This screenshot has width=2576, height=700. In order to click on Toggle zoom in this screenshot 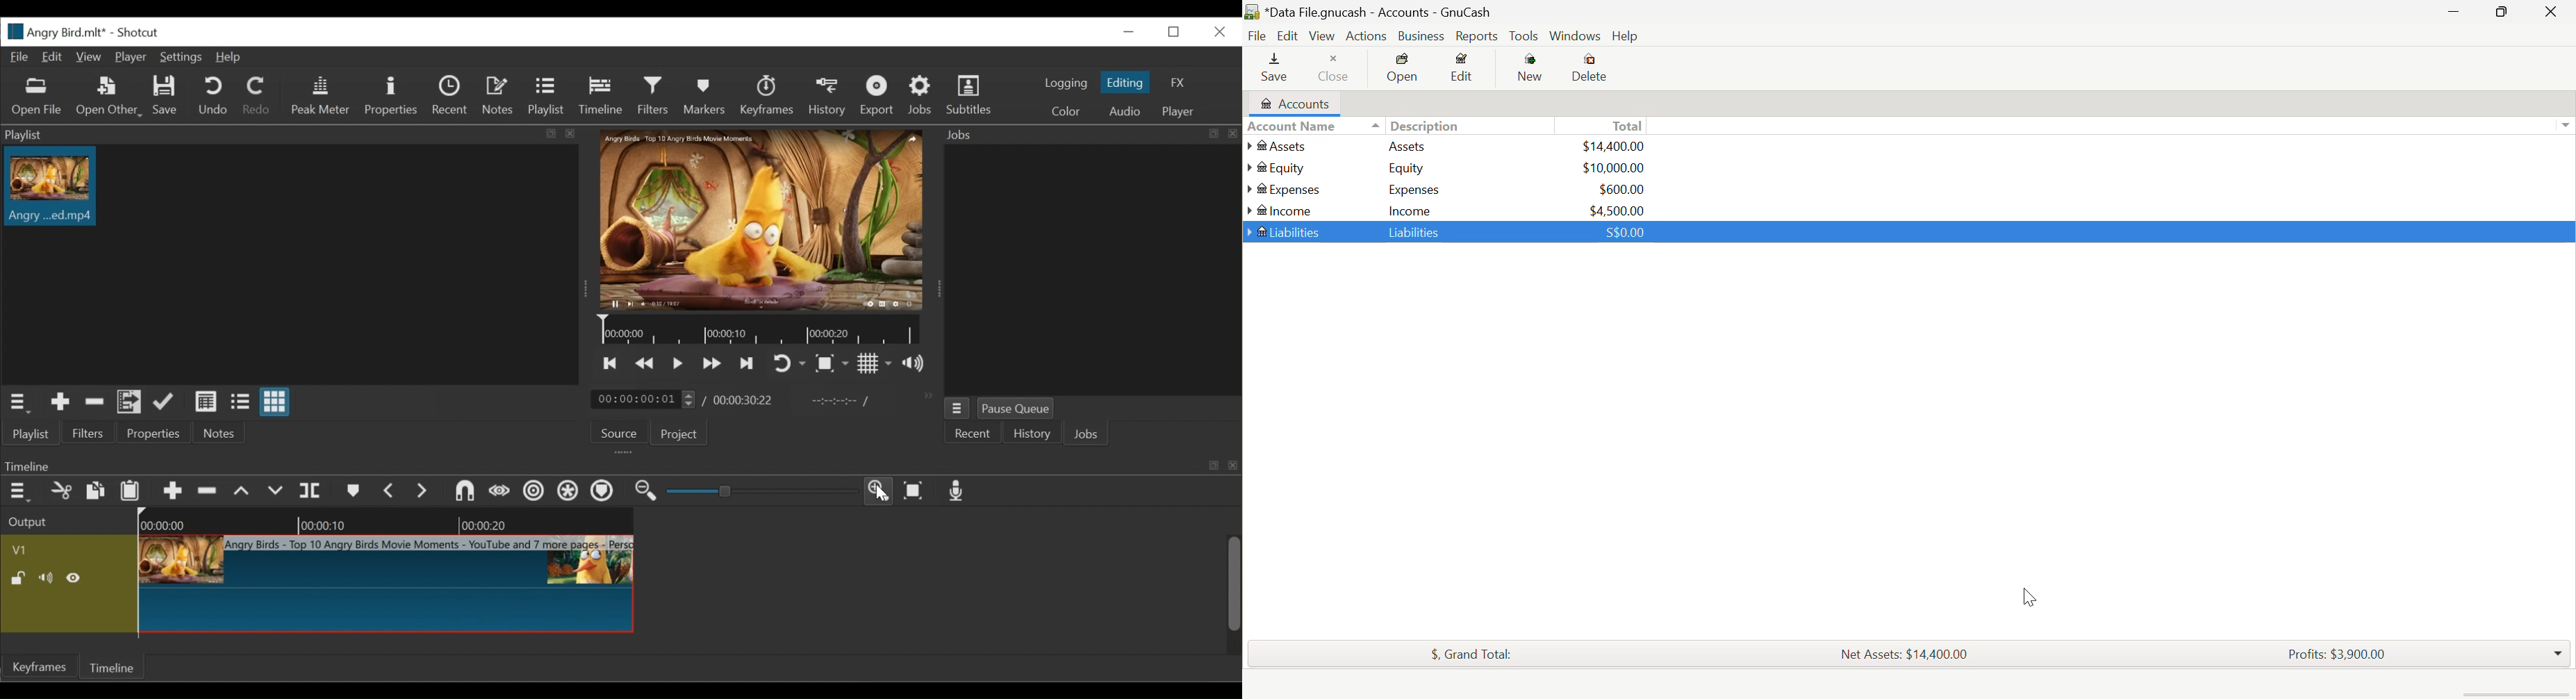, I will do `click(832, 363)`.